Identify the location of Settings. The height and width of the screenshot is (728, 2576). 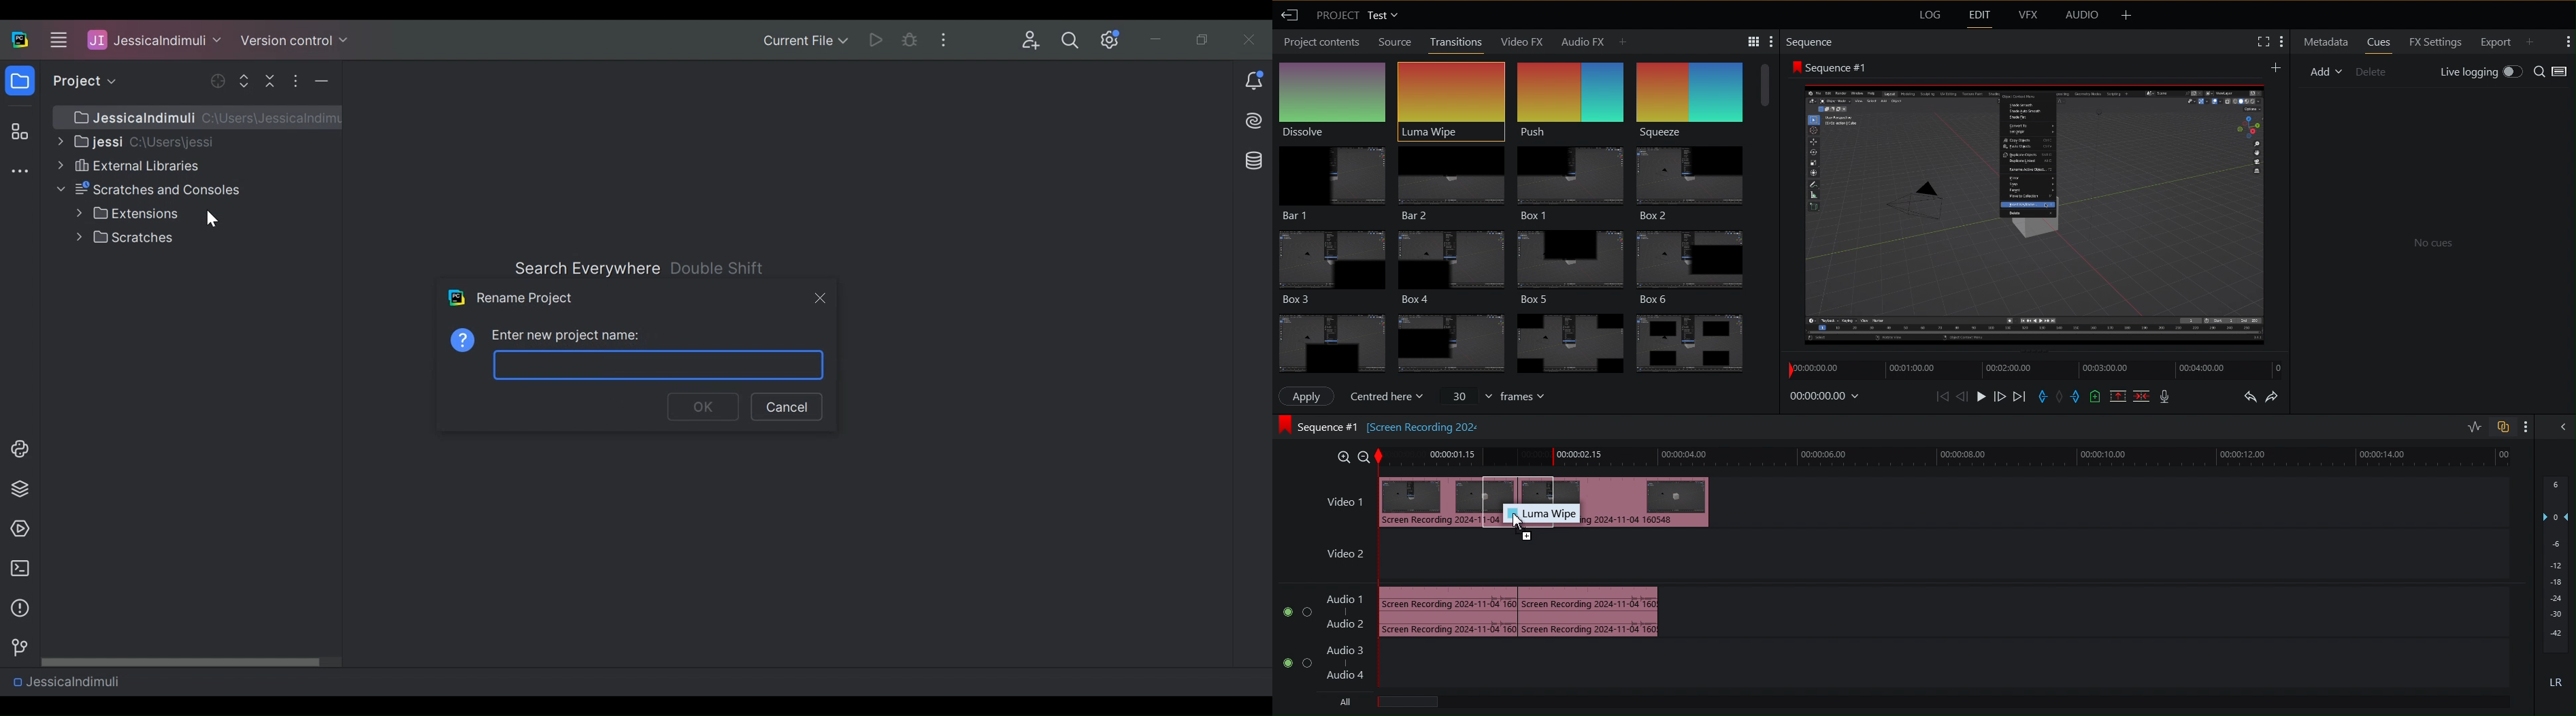
(1111, 40).